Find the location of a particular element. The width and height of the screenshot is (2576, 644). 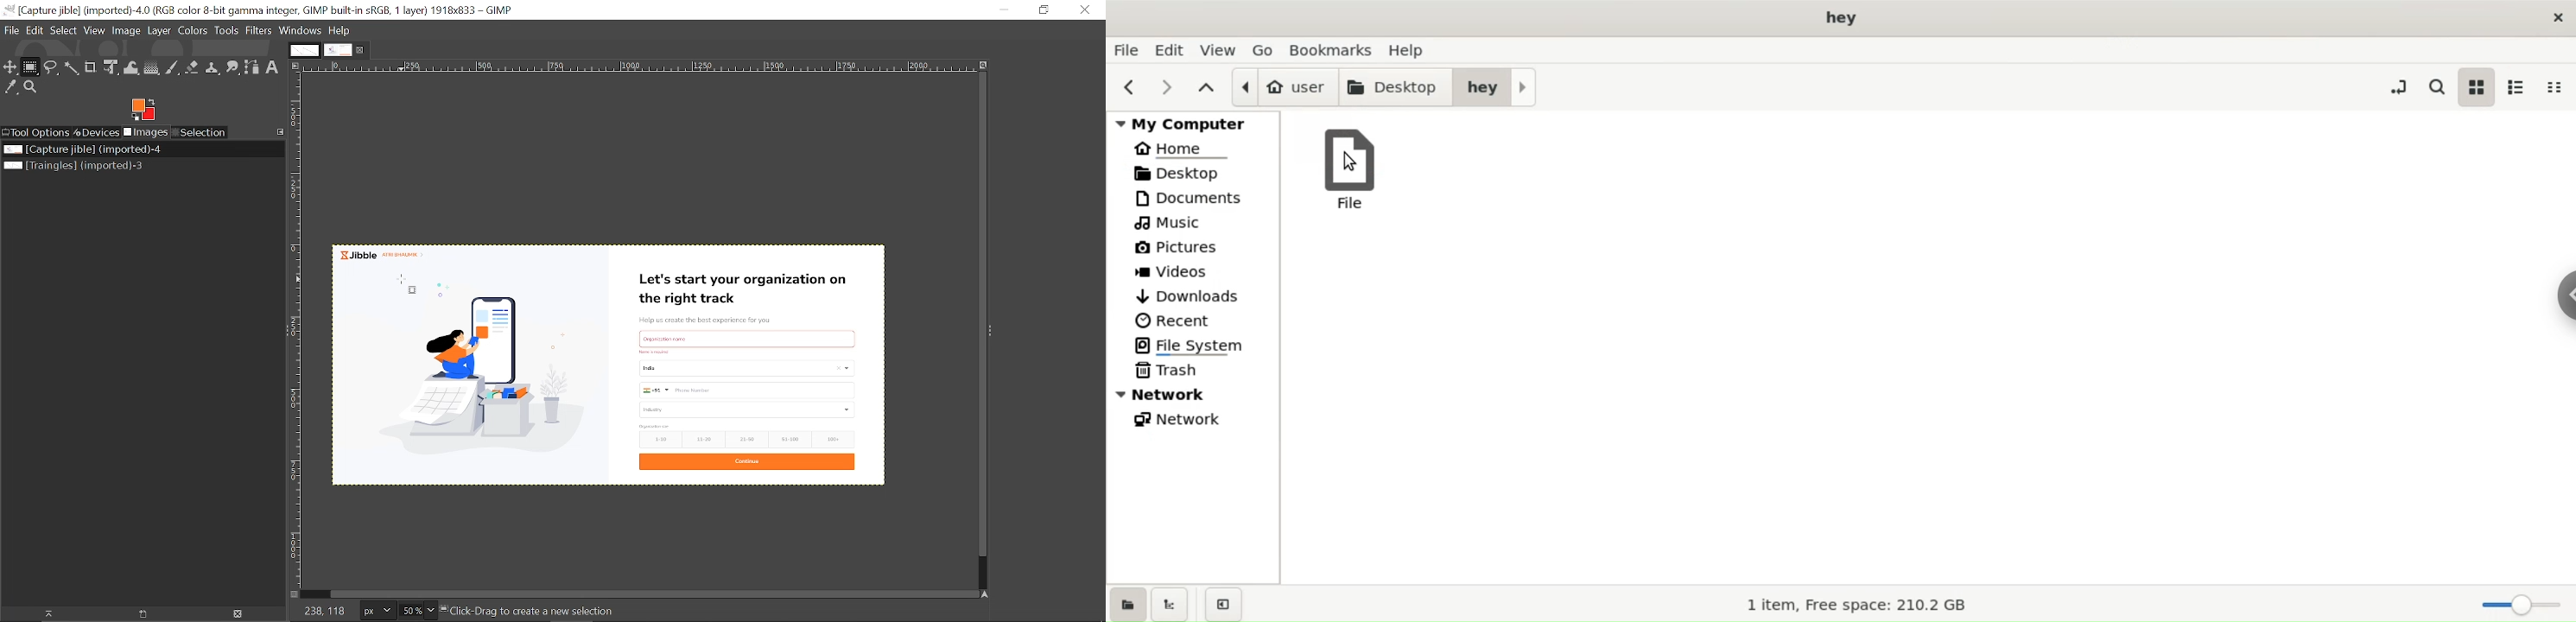

Clone tool is located at coordinates (211, 67).